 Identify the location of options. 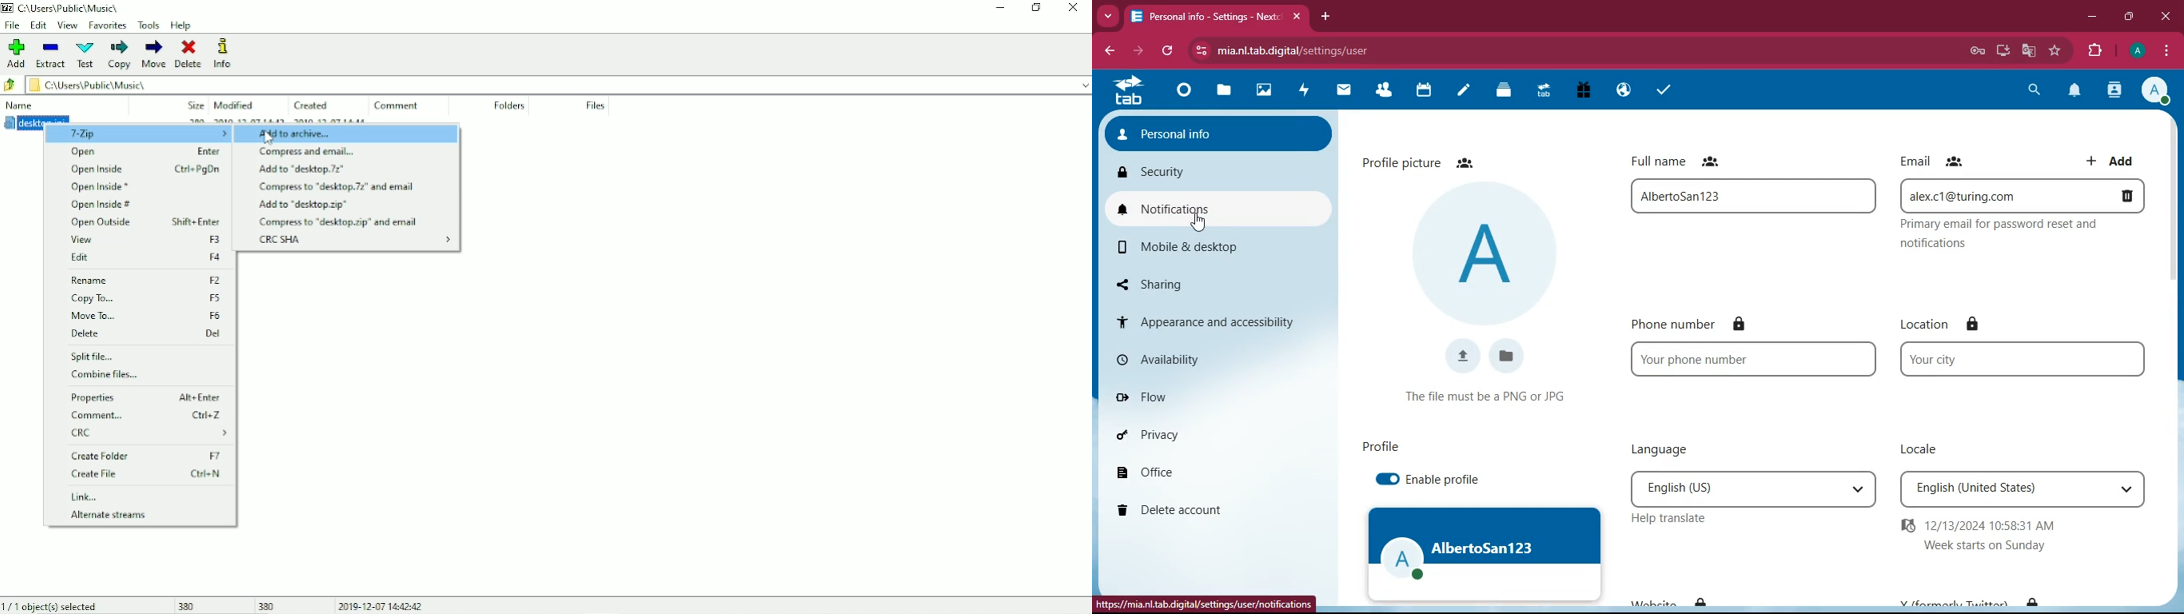
(2166, 50).